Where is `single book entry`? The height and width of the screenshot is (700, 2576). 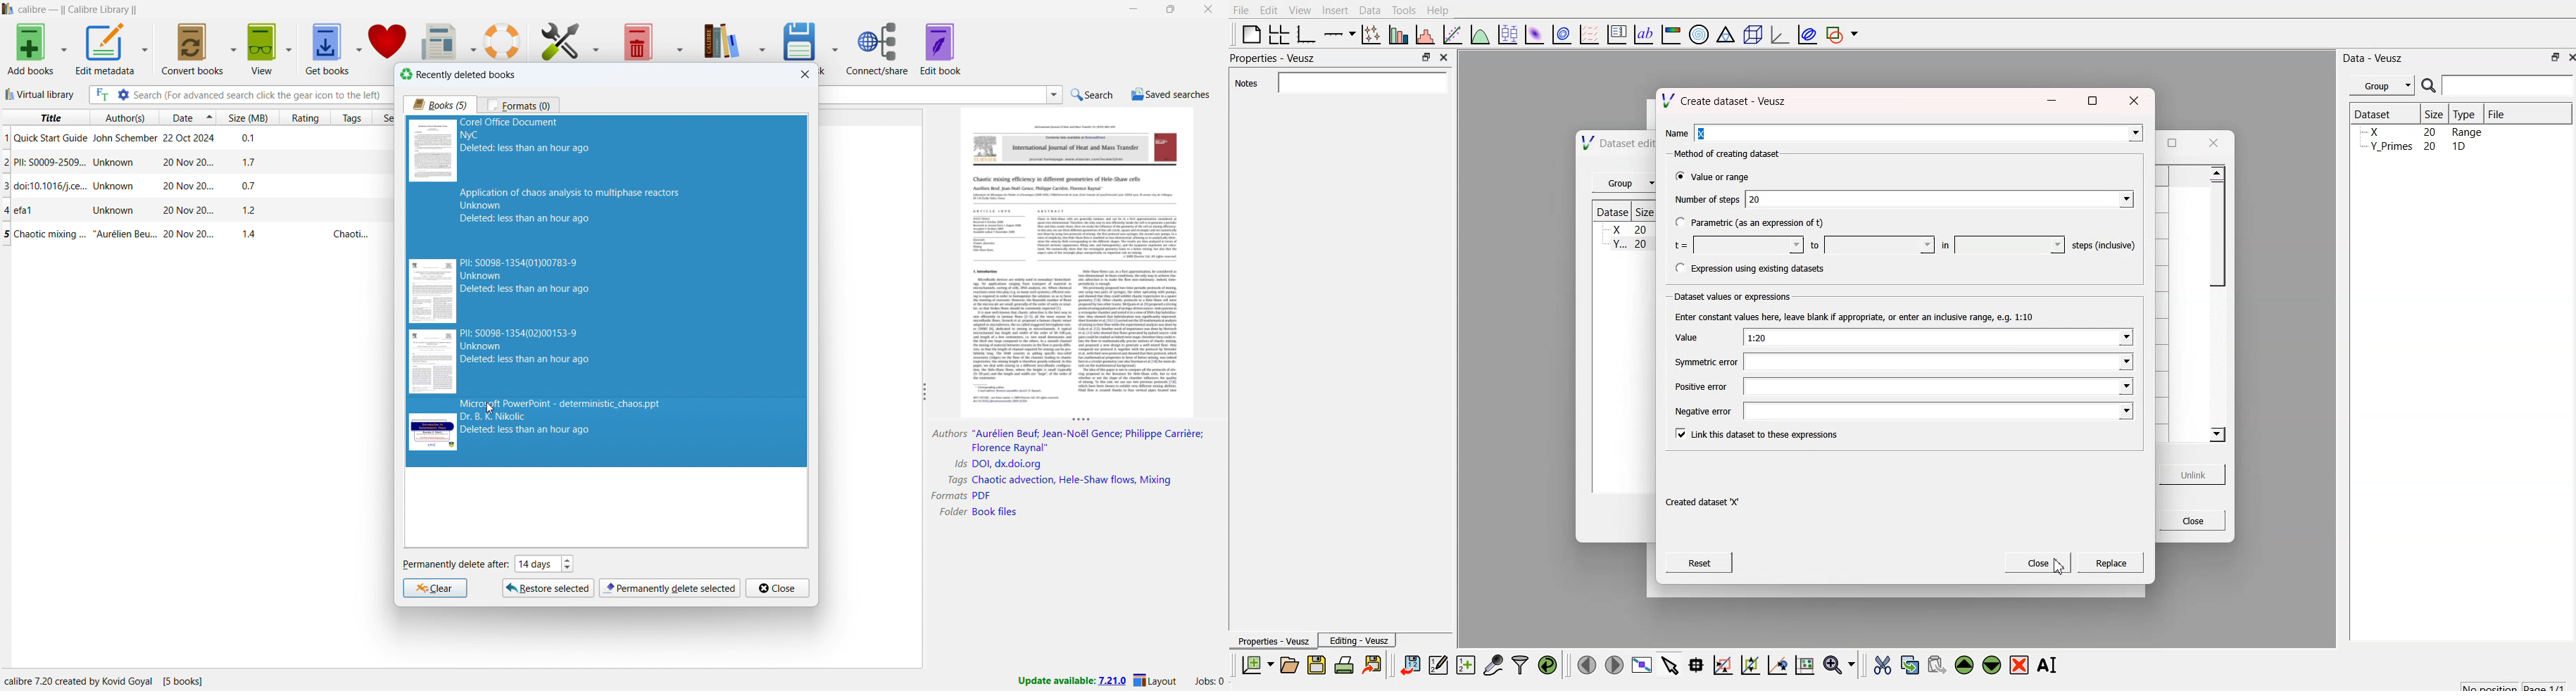 single book entry is located at coordinates (191, 186).